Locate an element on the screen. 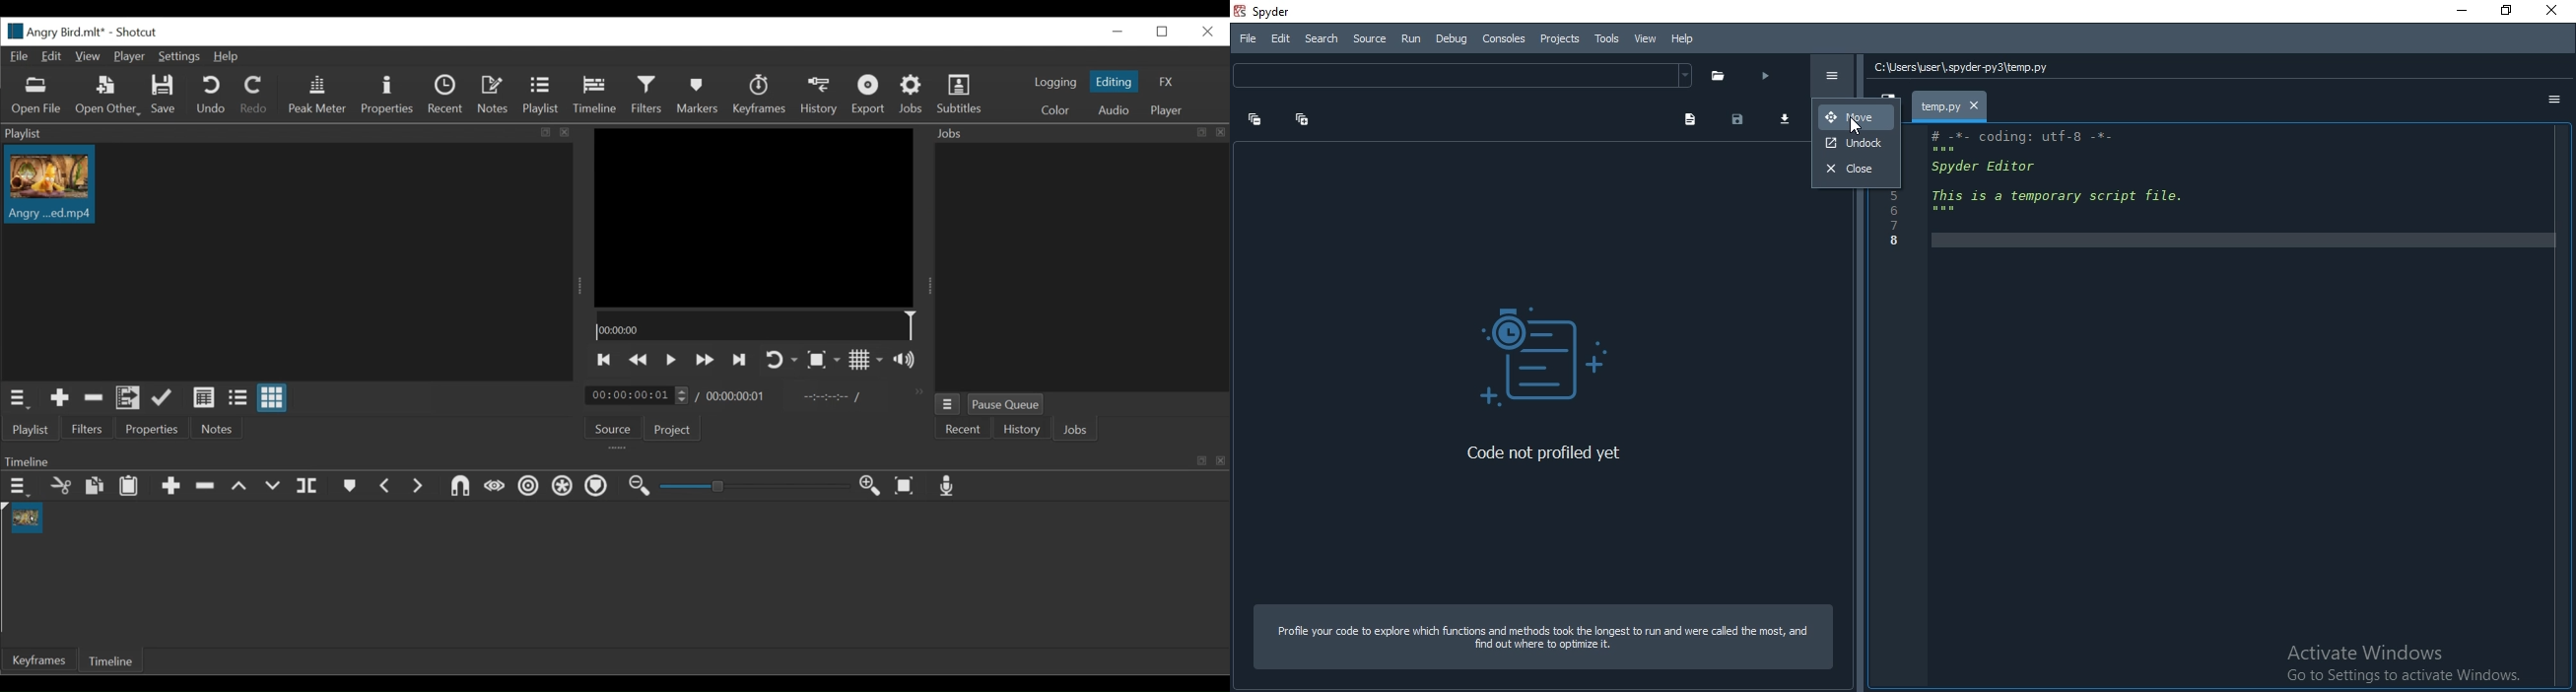 The image size is (2576, 700). Lift is located at coordinates (241, 486).